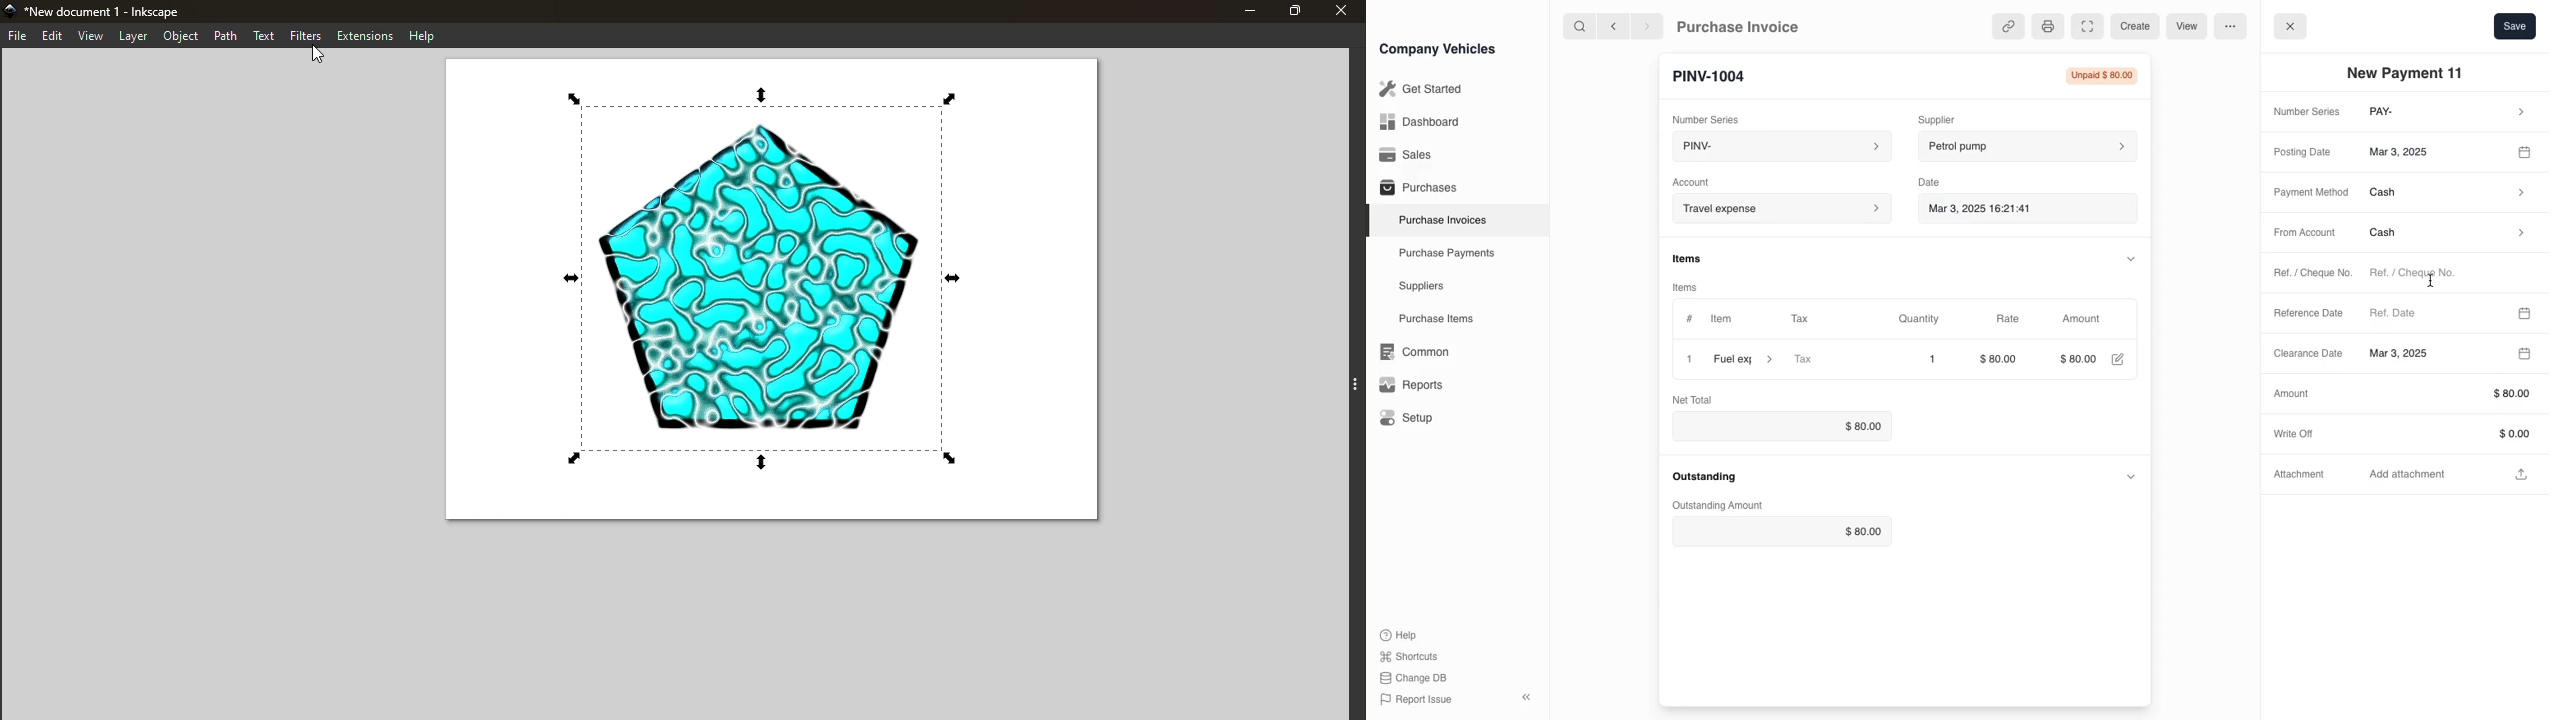 The width and height of the screenshot is (2576, 728). I want to click on ‘Write Off, so click(2300, 432).